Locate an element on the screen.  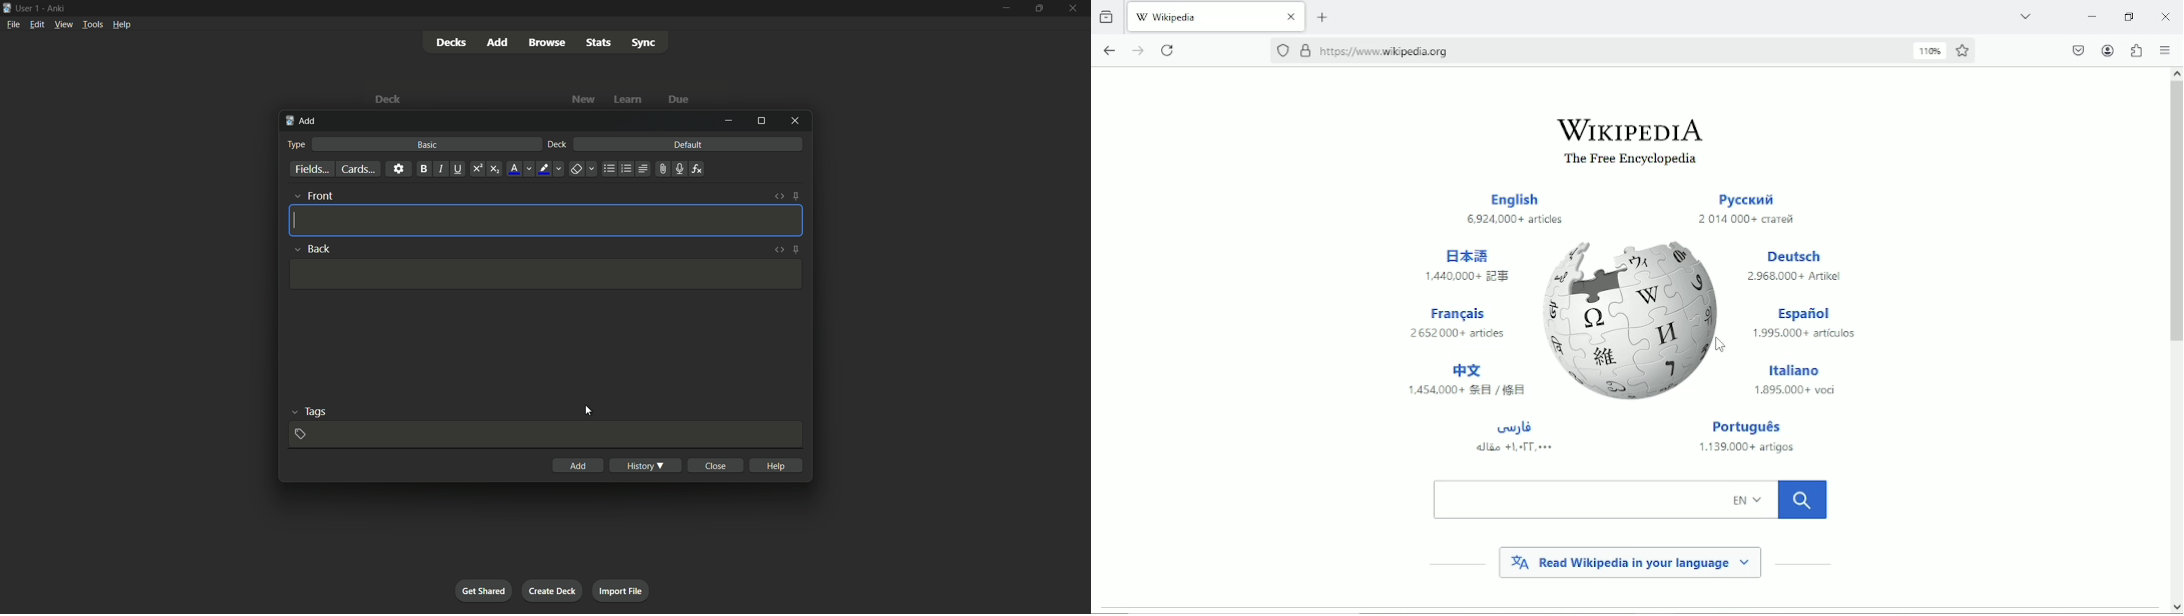
history is located at coordinates (644, 464).